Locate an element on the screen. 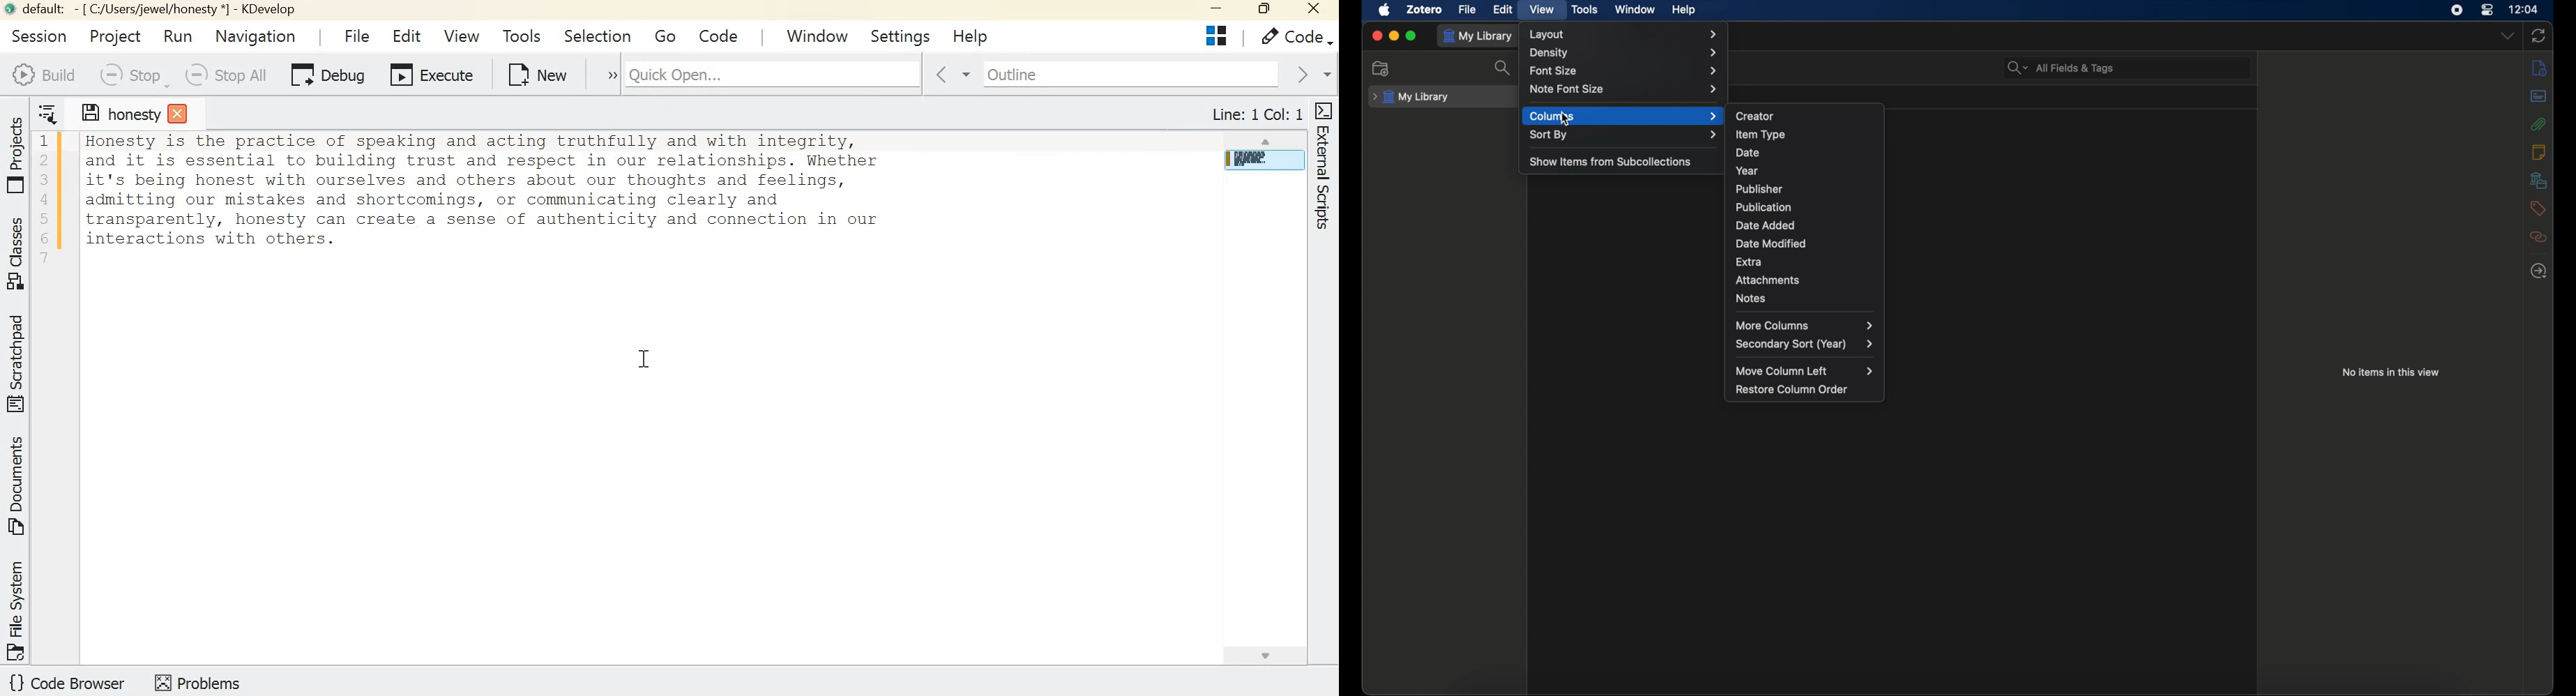  show items from subcollections is located at coordinates (1610, 162).